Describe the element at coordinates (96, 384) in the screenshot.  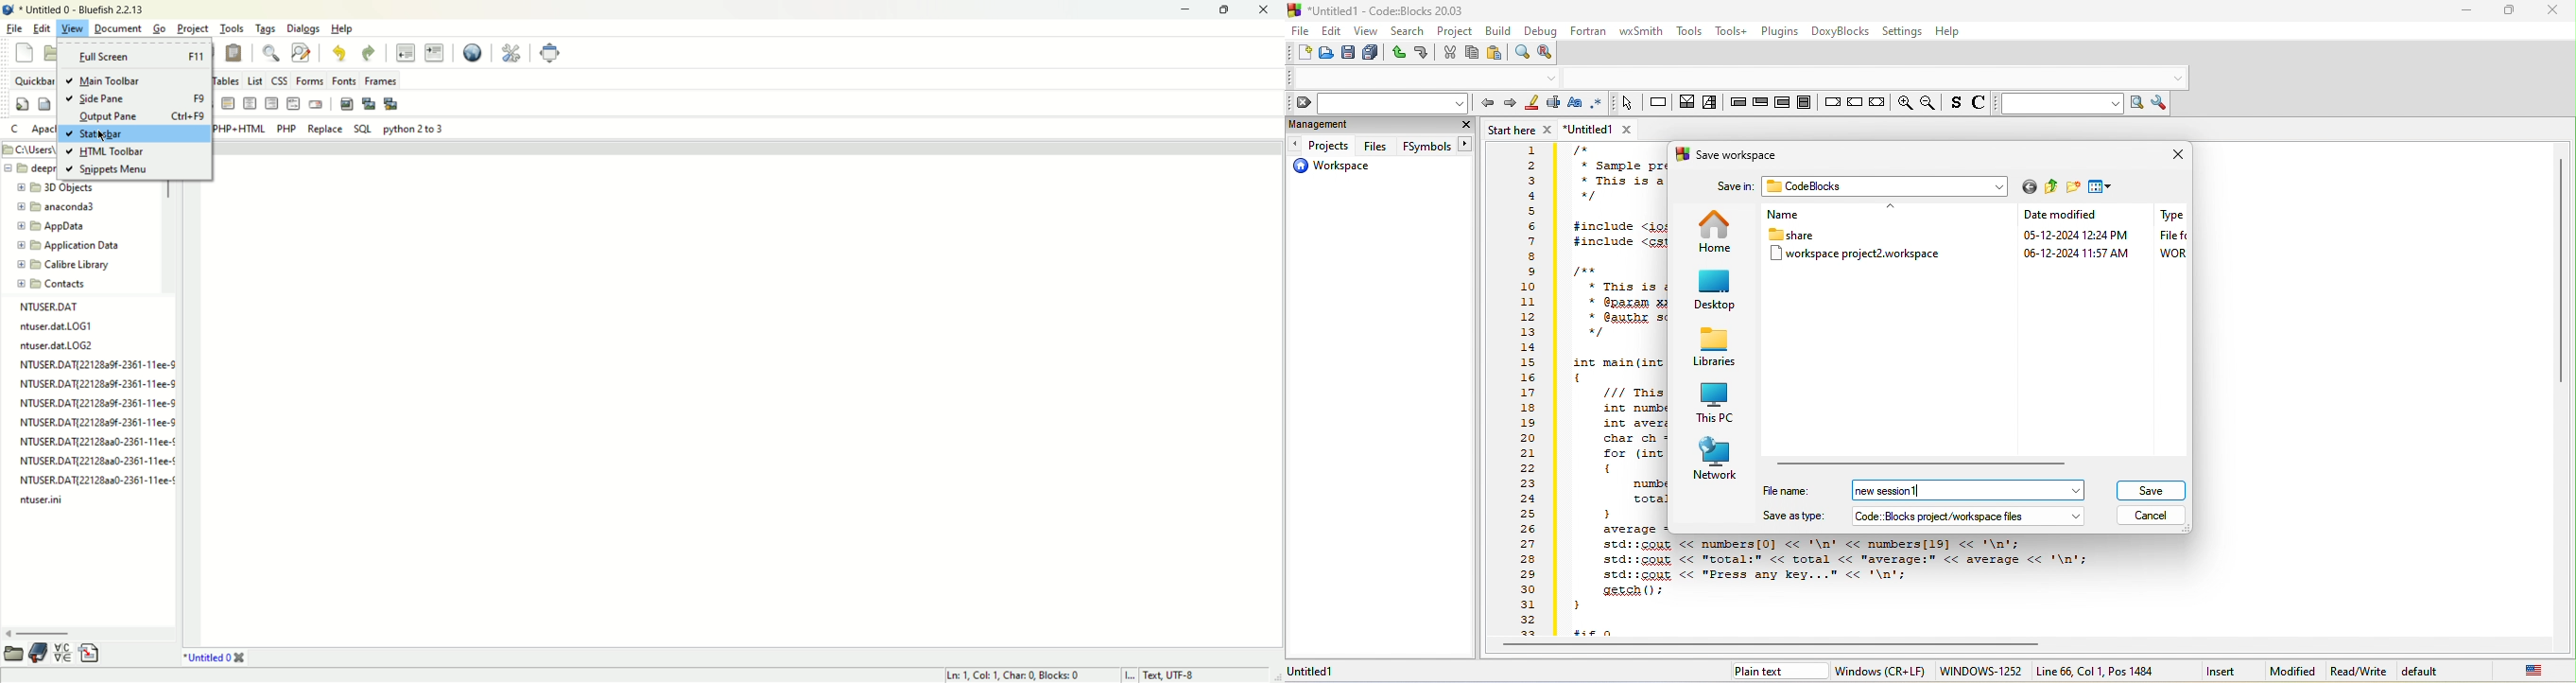
I see `NTUSER.DAT{22128a9f-2361-11ee-9` at that location.